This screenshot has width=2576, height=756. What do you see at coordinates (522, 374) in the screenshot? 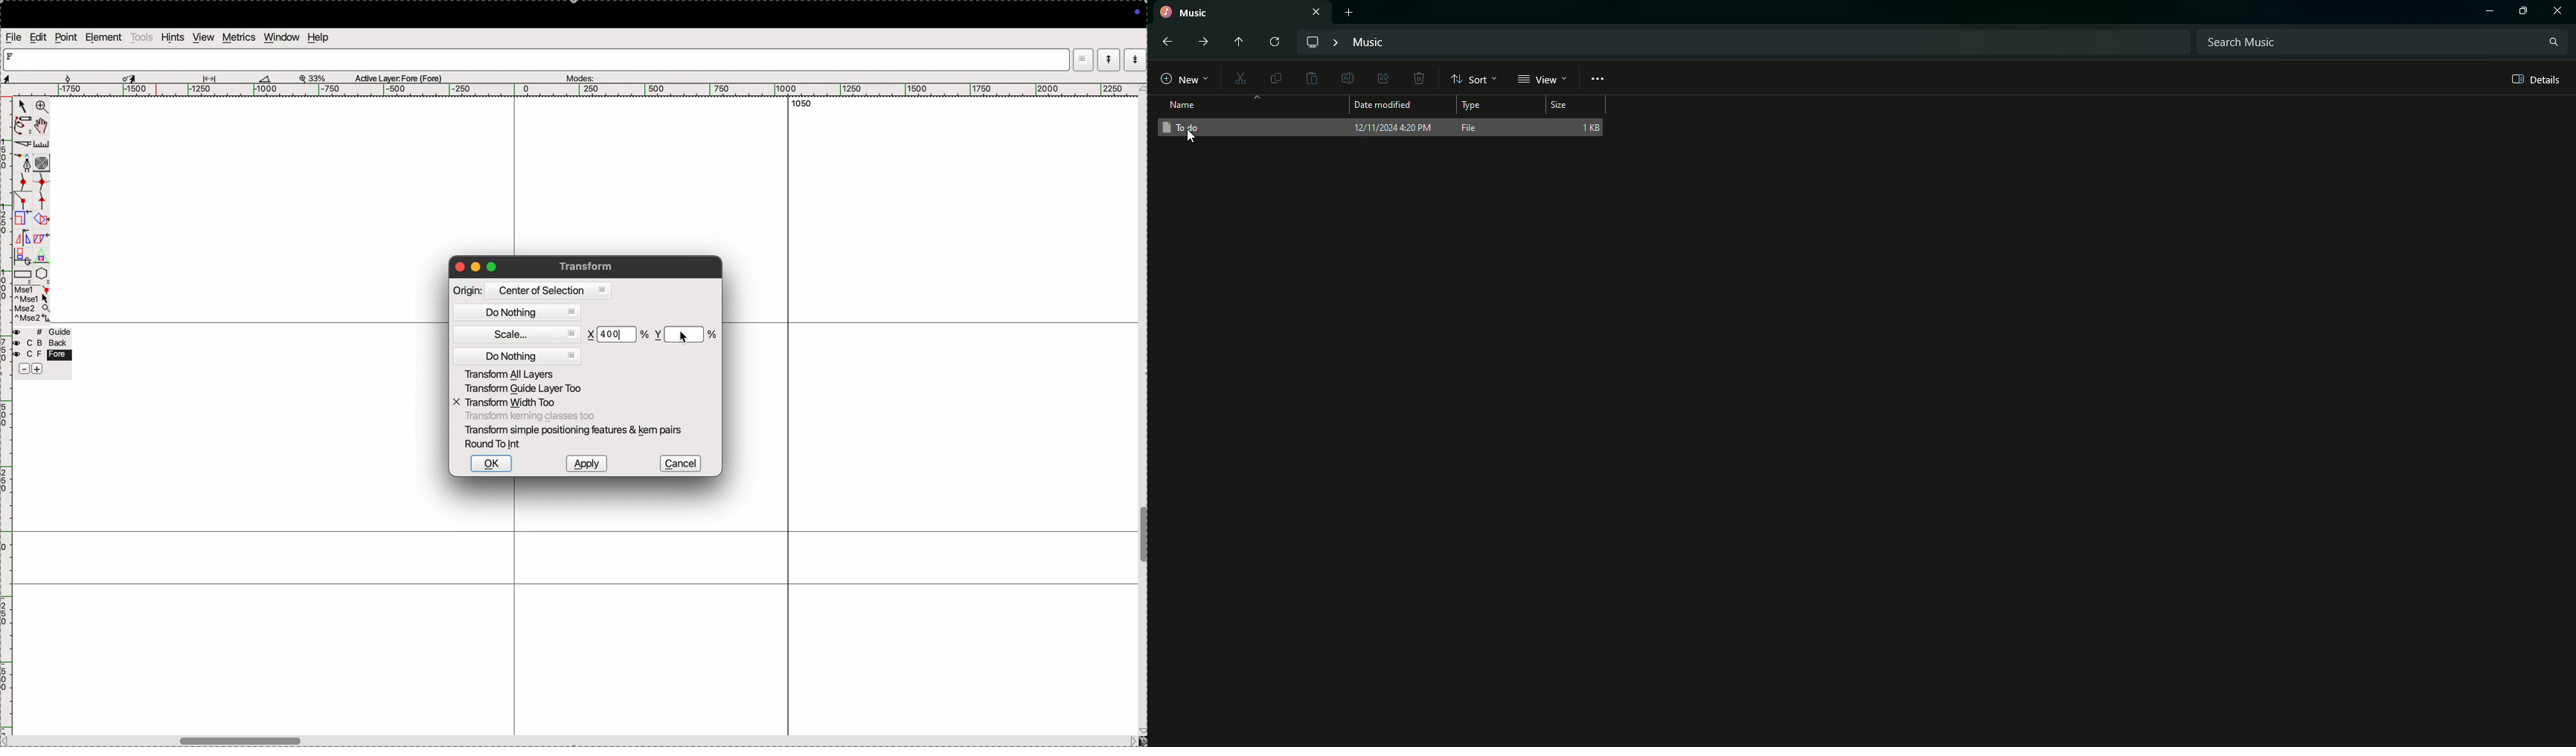
I see `transform all yares` at bounding box center [522, 374].